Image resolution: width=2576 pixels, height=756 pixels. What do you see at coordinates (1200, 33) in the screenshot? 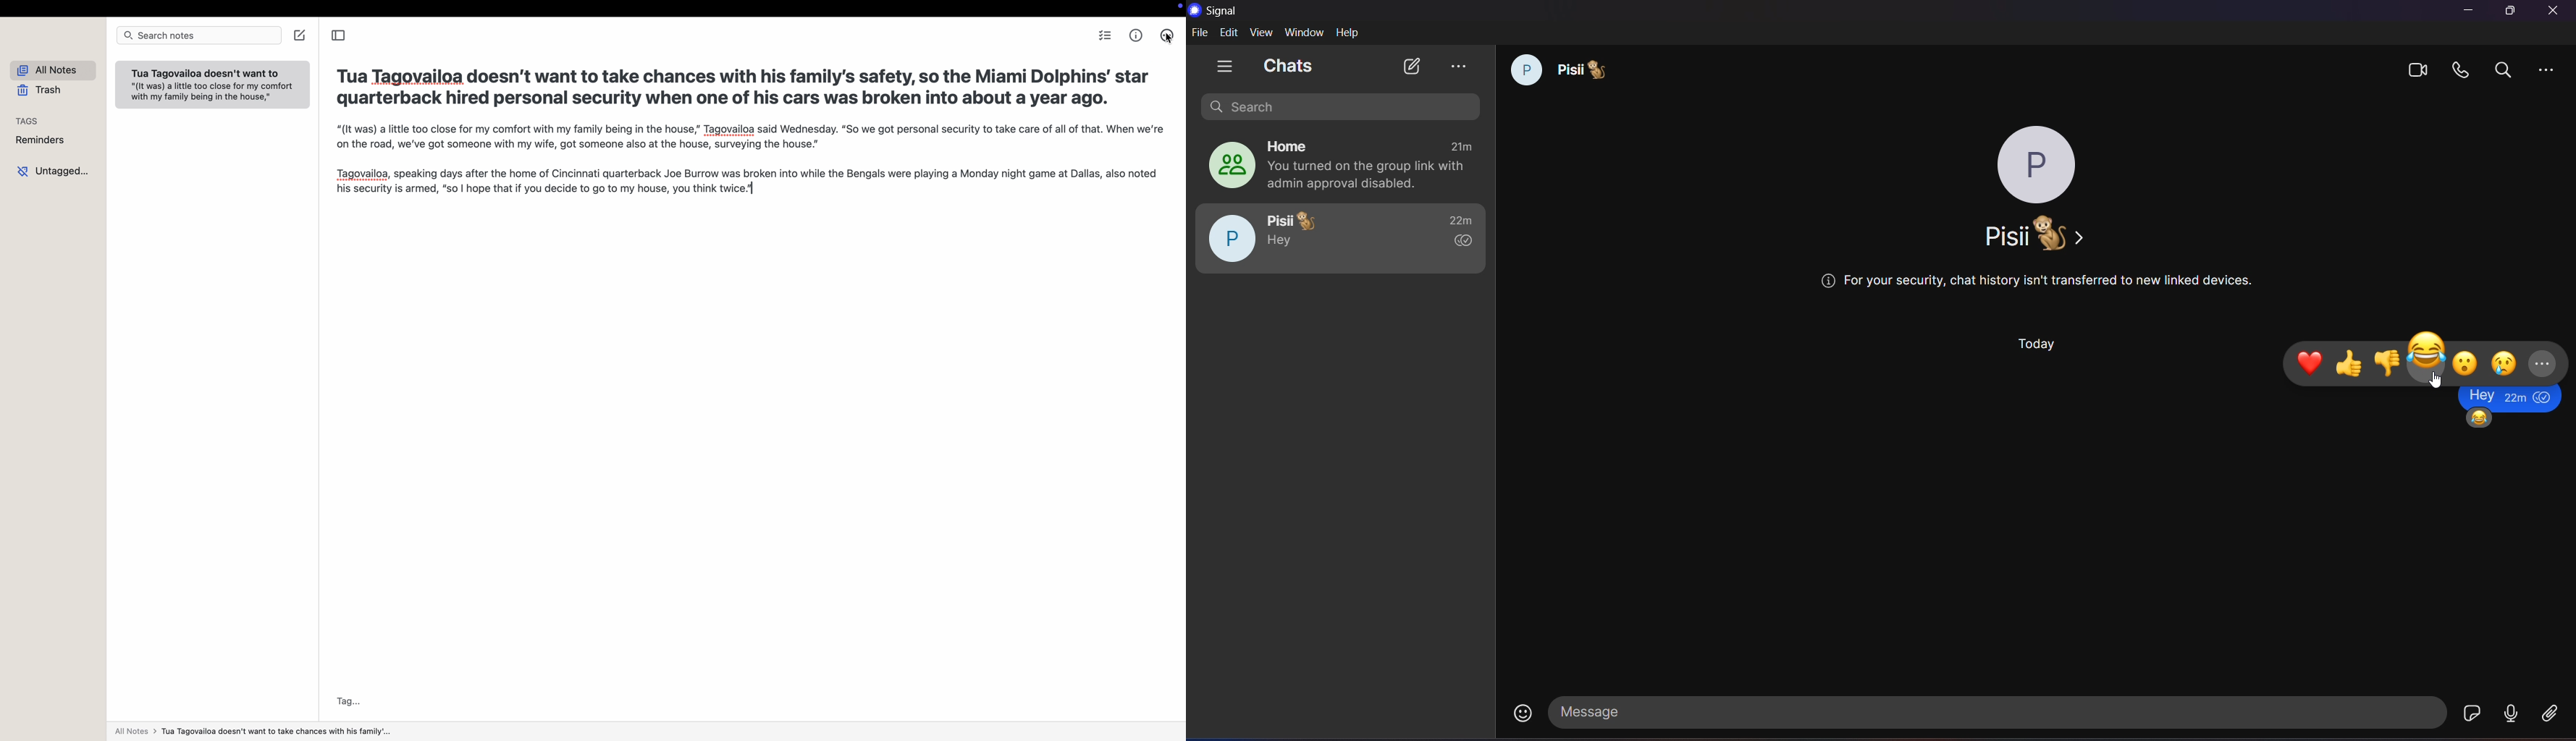
I see `file` at bounding box center [1200, 33].